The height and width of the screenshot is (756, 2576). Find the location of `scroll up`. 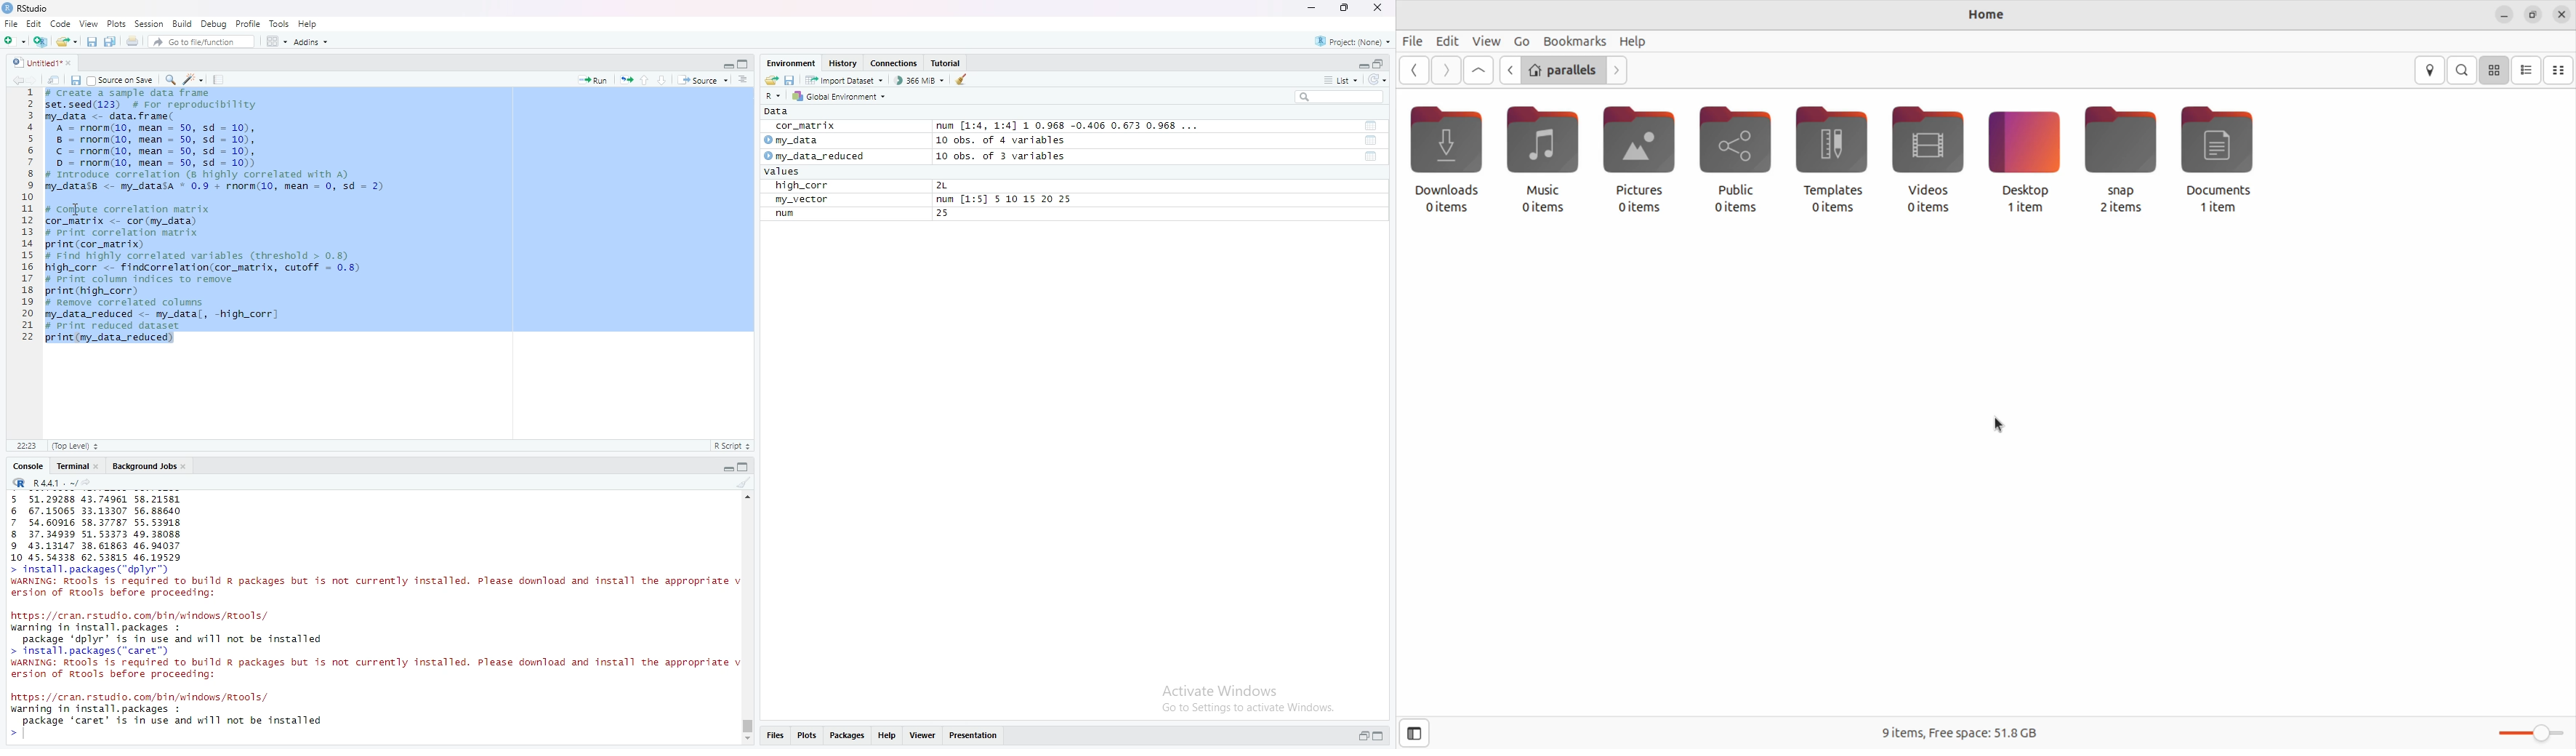

scroll up is located at coordinates (748, 496).